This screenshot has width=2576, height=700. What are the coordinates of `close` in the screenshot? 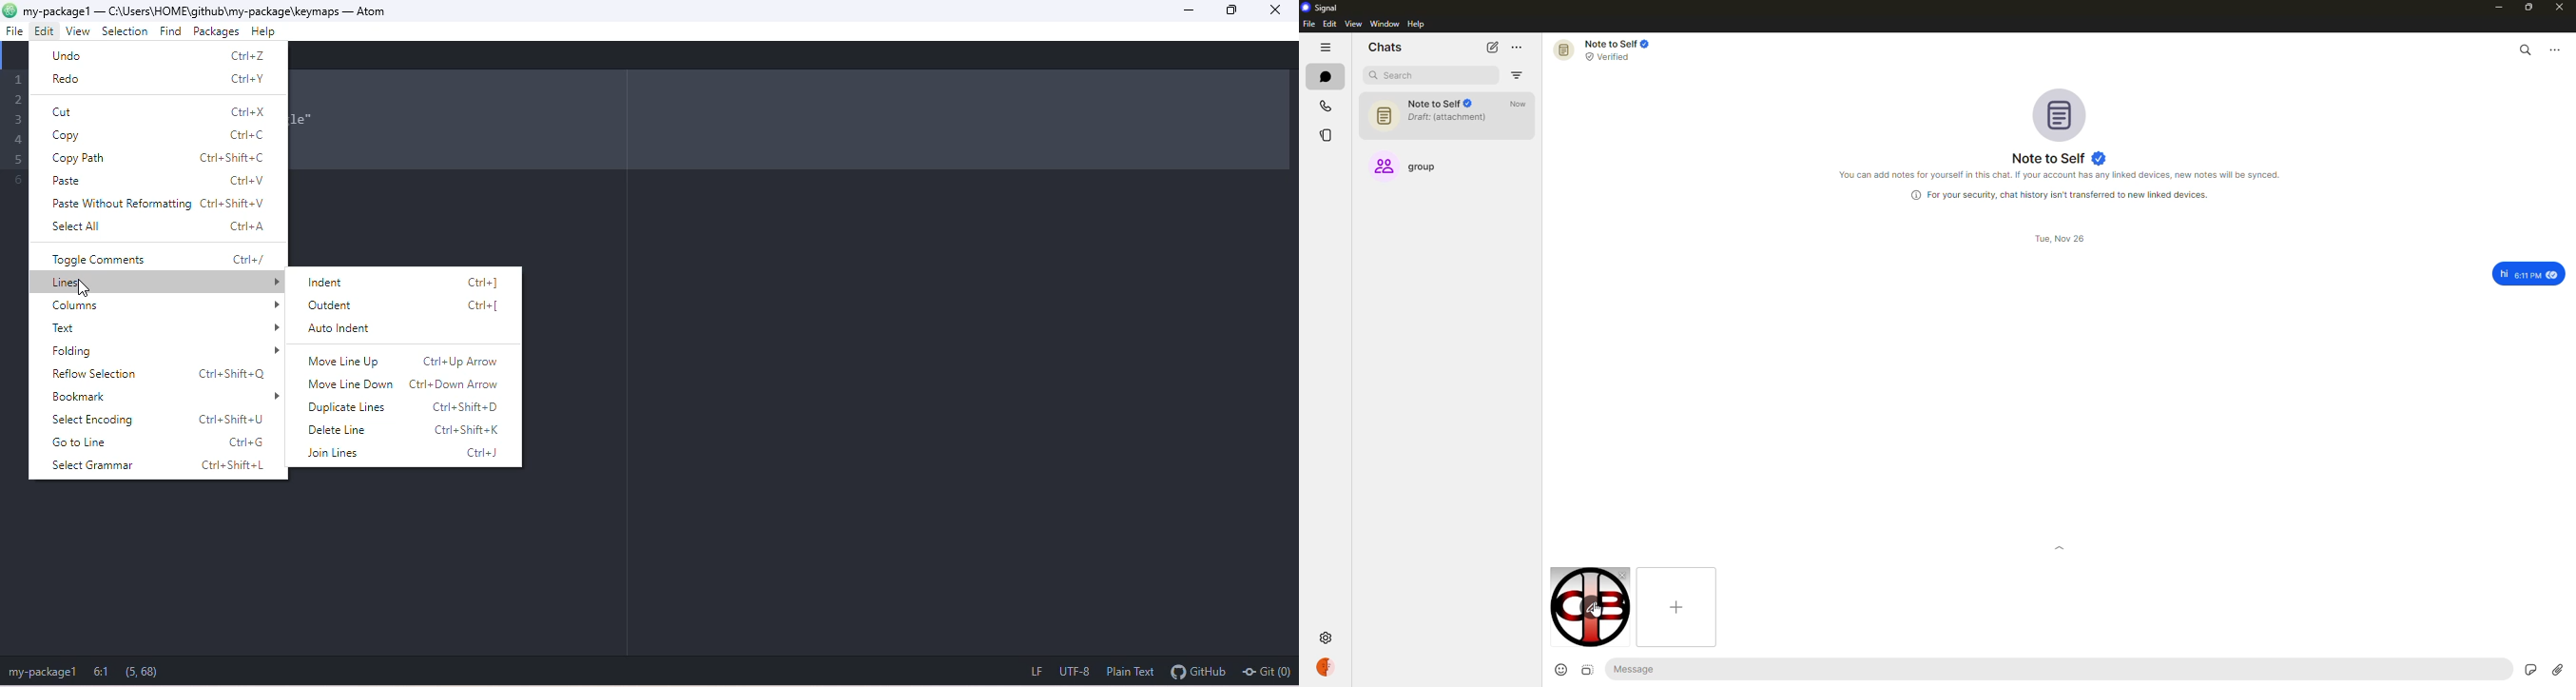 It's located at (1282, 11).